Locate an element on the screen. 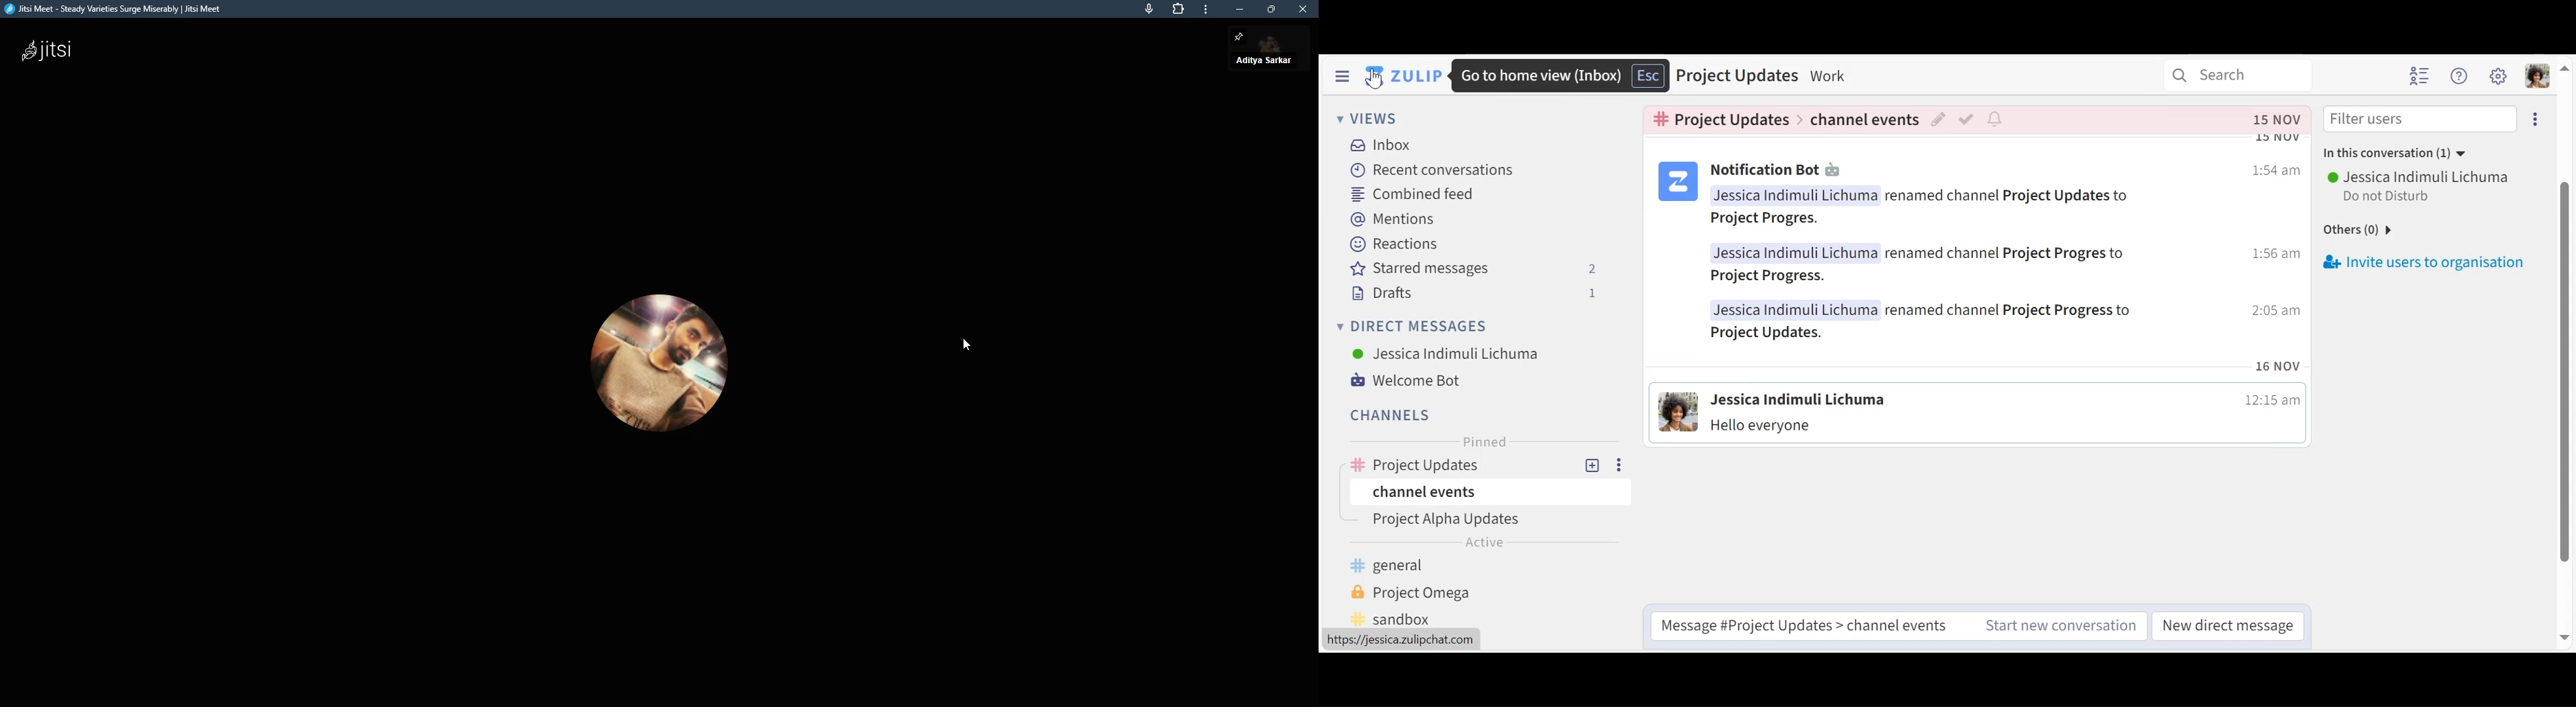 This screenshot has height=728, width=2576. https://jessica.zulipchat.com is located at coordinates (1398, 640).